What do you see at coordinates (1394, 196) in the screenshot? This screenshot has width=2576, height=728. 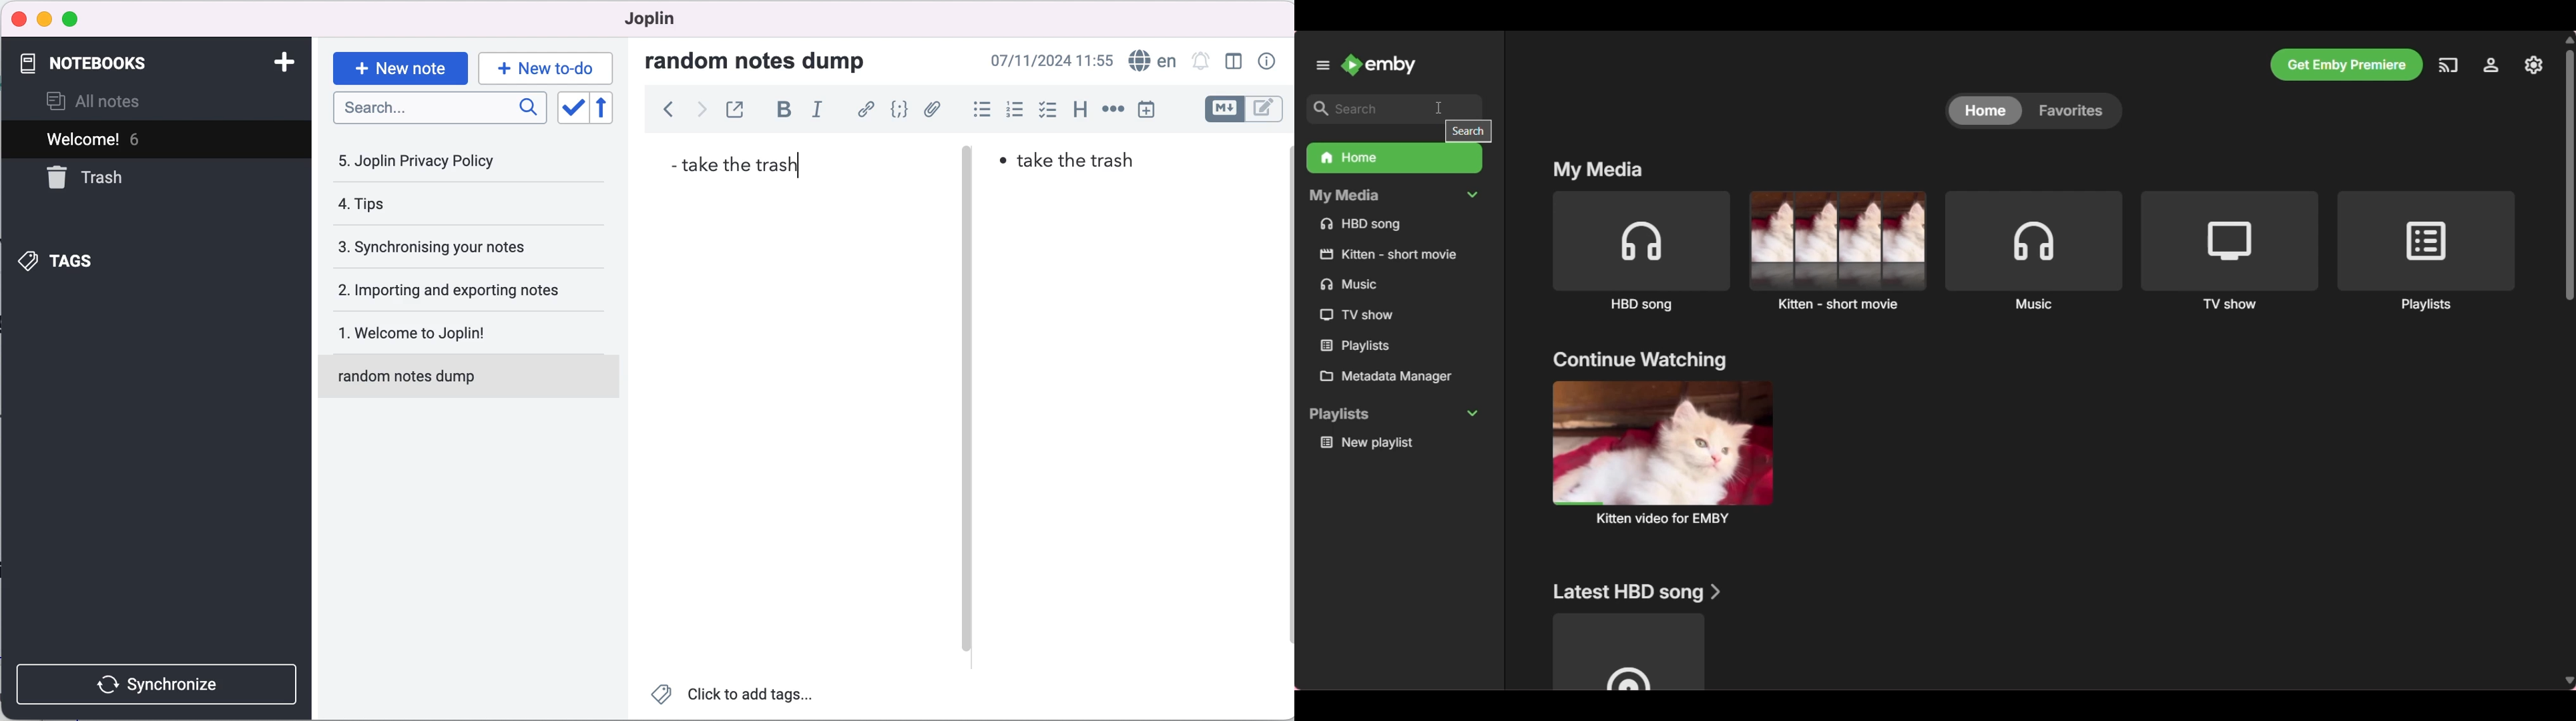 I see `My Media` at bounding box center [1394, 196].